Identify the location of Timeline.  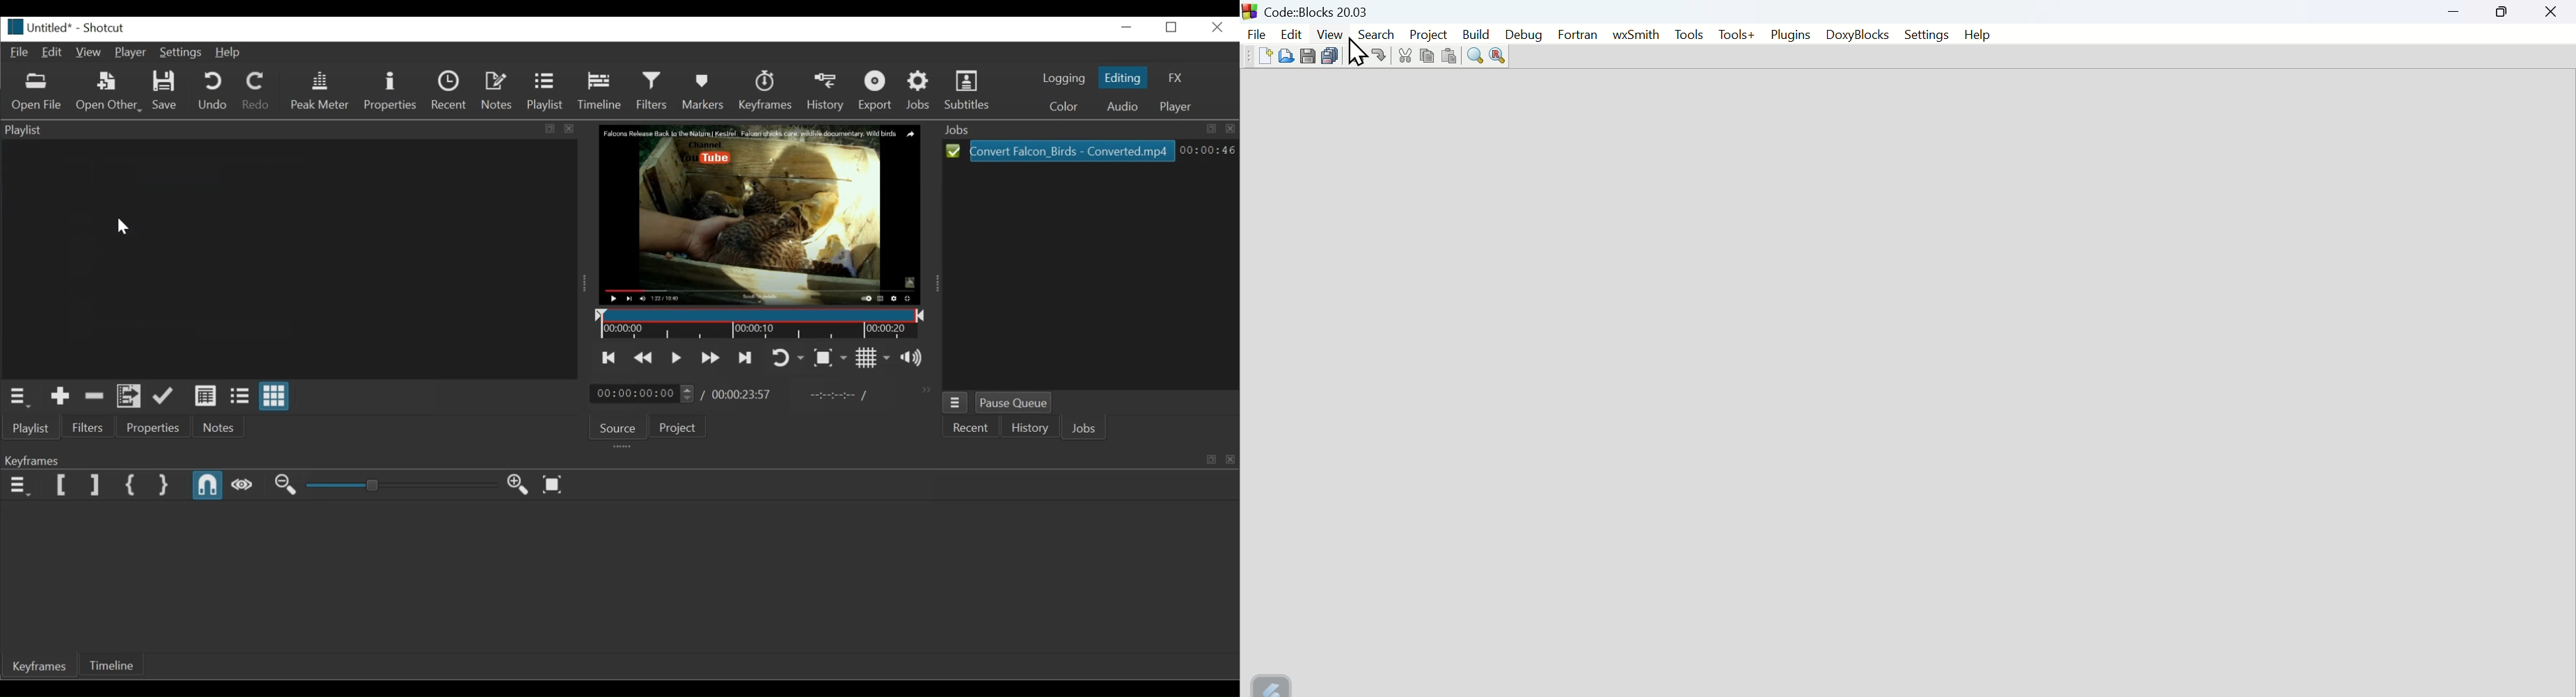
(601, 92).